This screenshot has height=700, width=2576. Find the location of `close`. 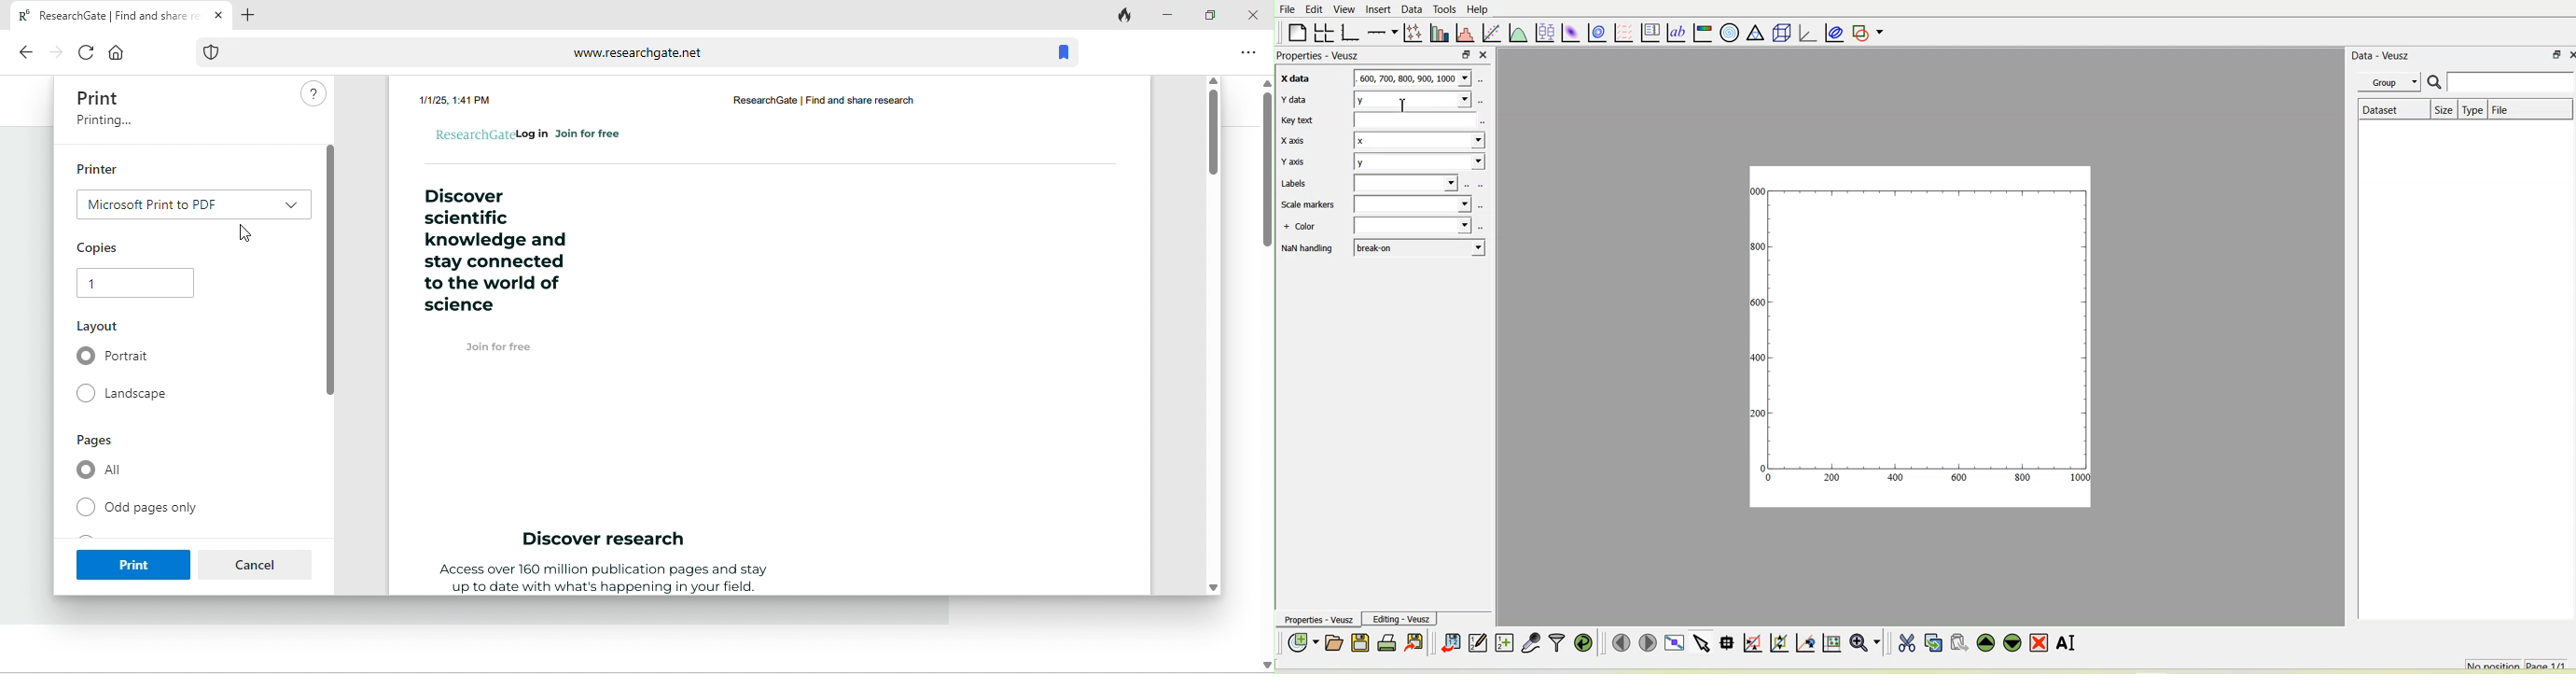

close is located at coordinates (1251, 16).